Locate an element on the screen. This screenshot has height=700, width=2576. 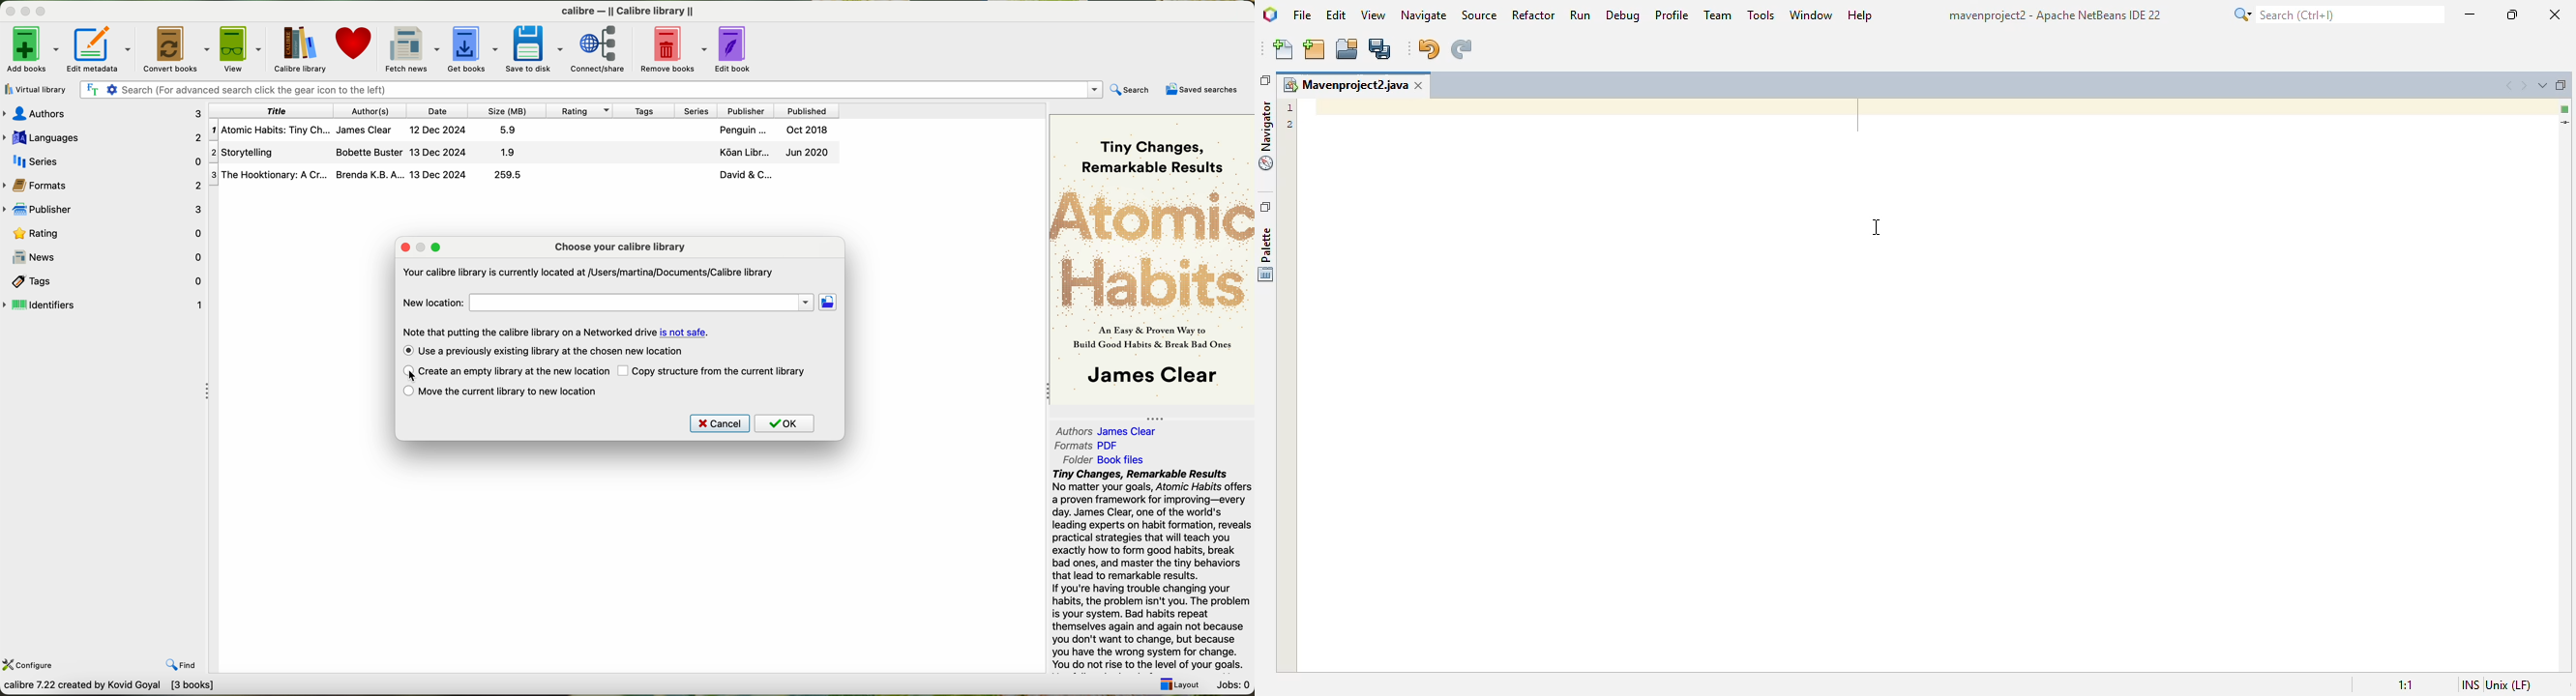
add books is located at coordinates (31, 52).